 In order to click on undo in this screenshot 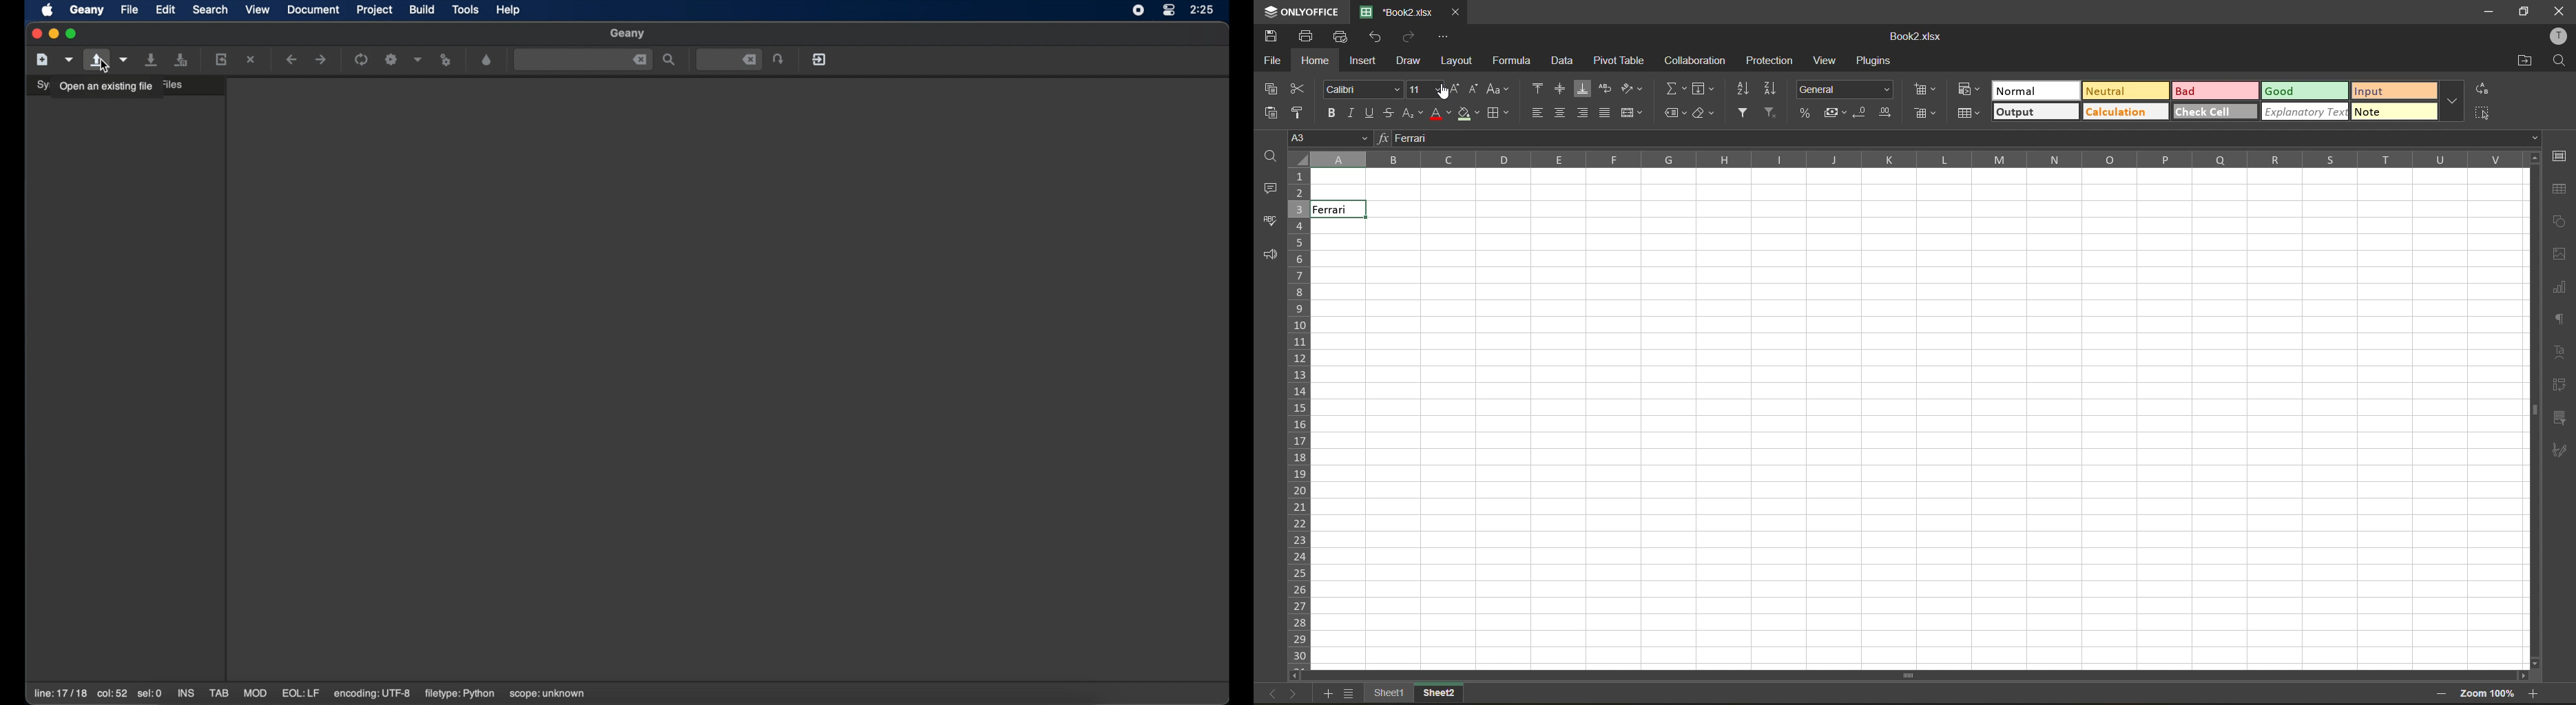, I will do `click(1377, 39)`.